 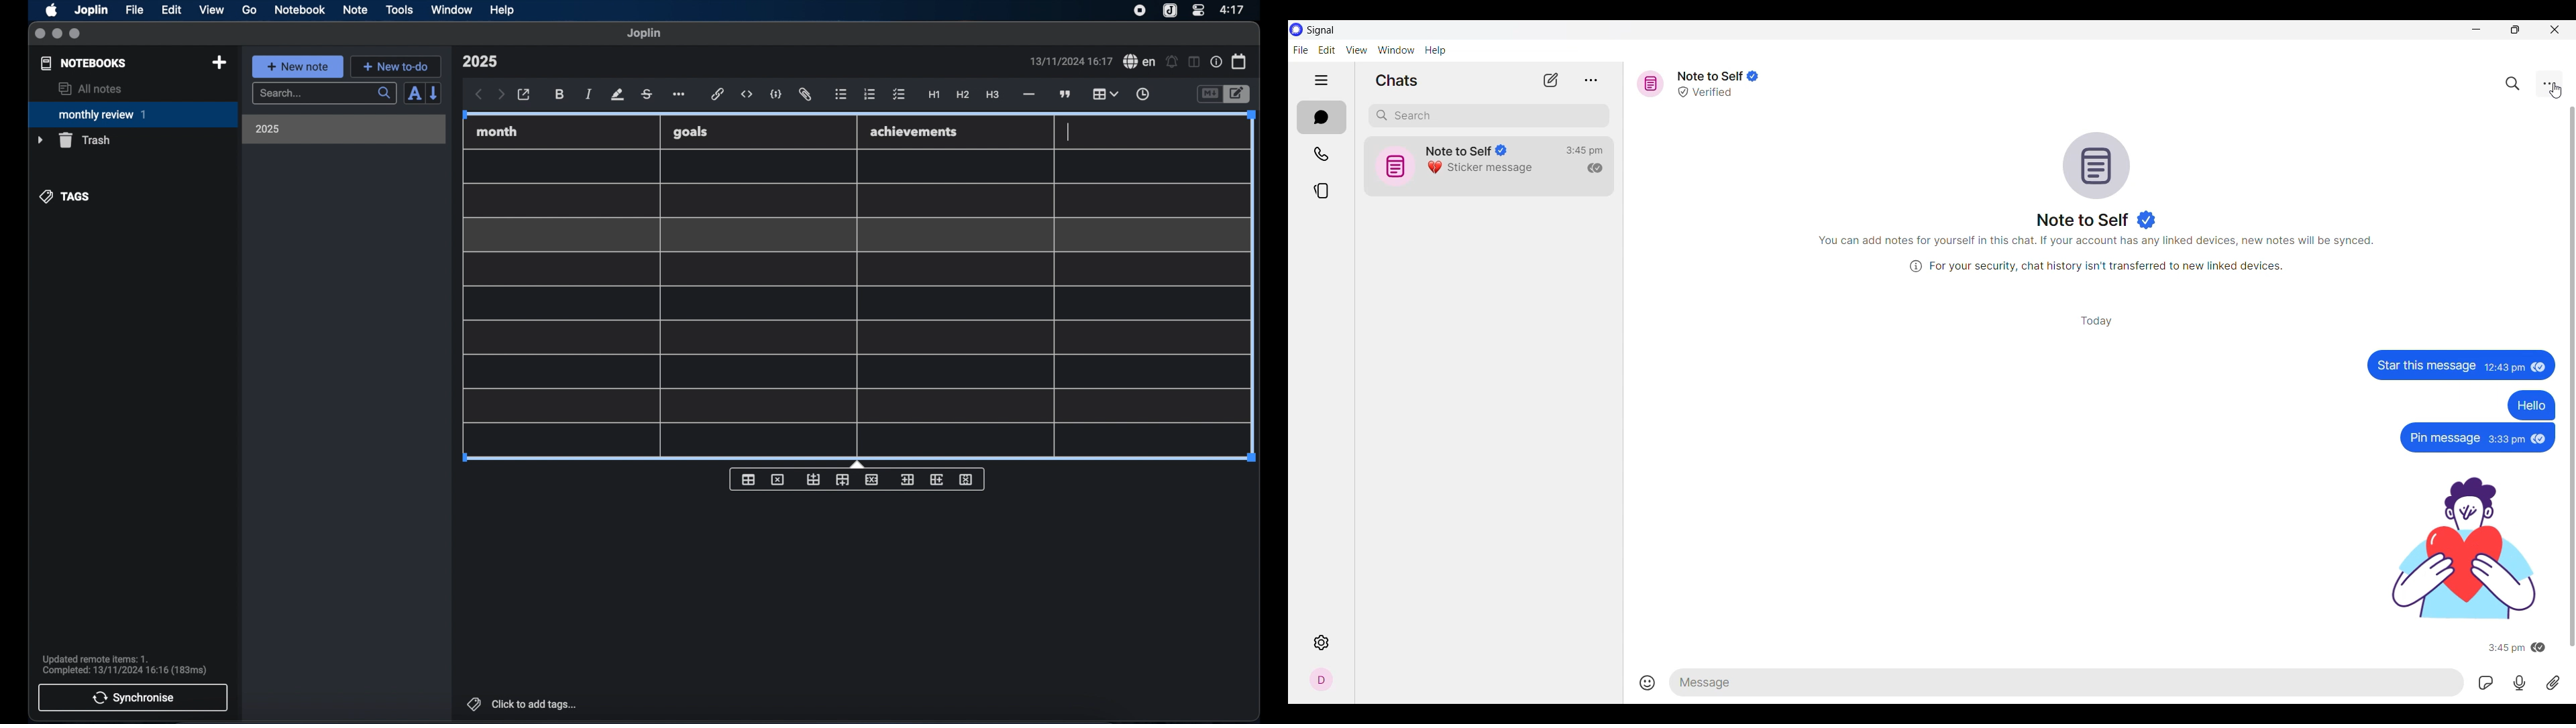 I want to click on search bar, so click(x=324, y=95).